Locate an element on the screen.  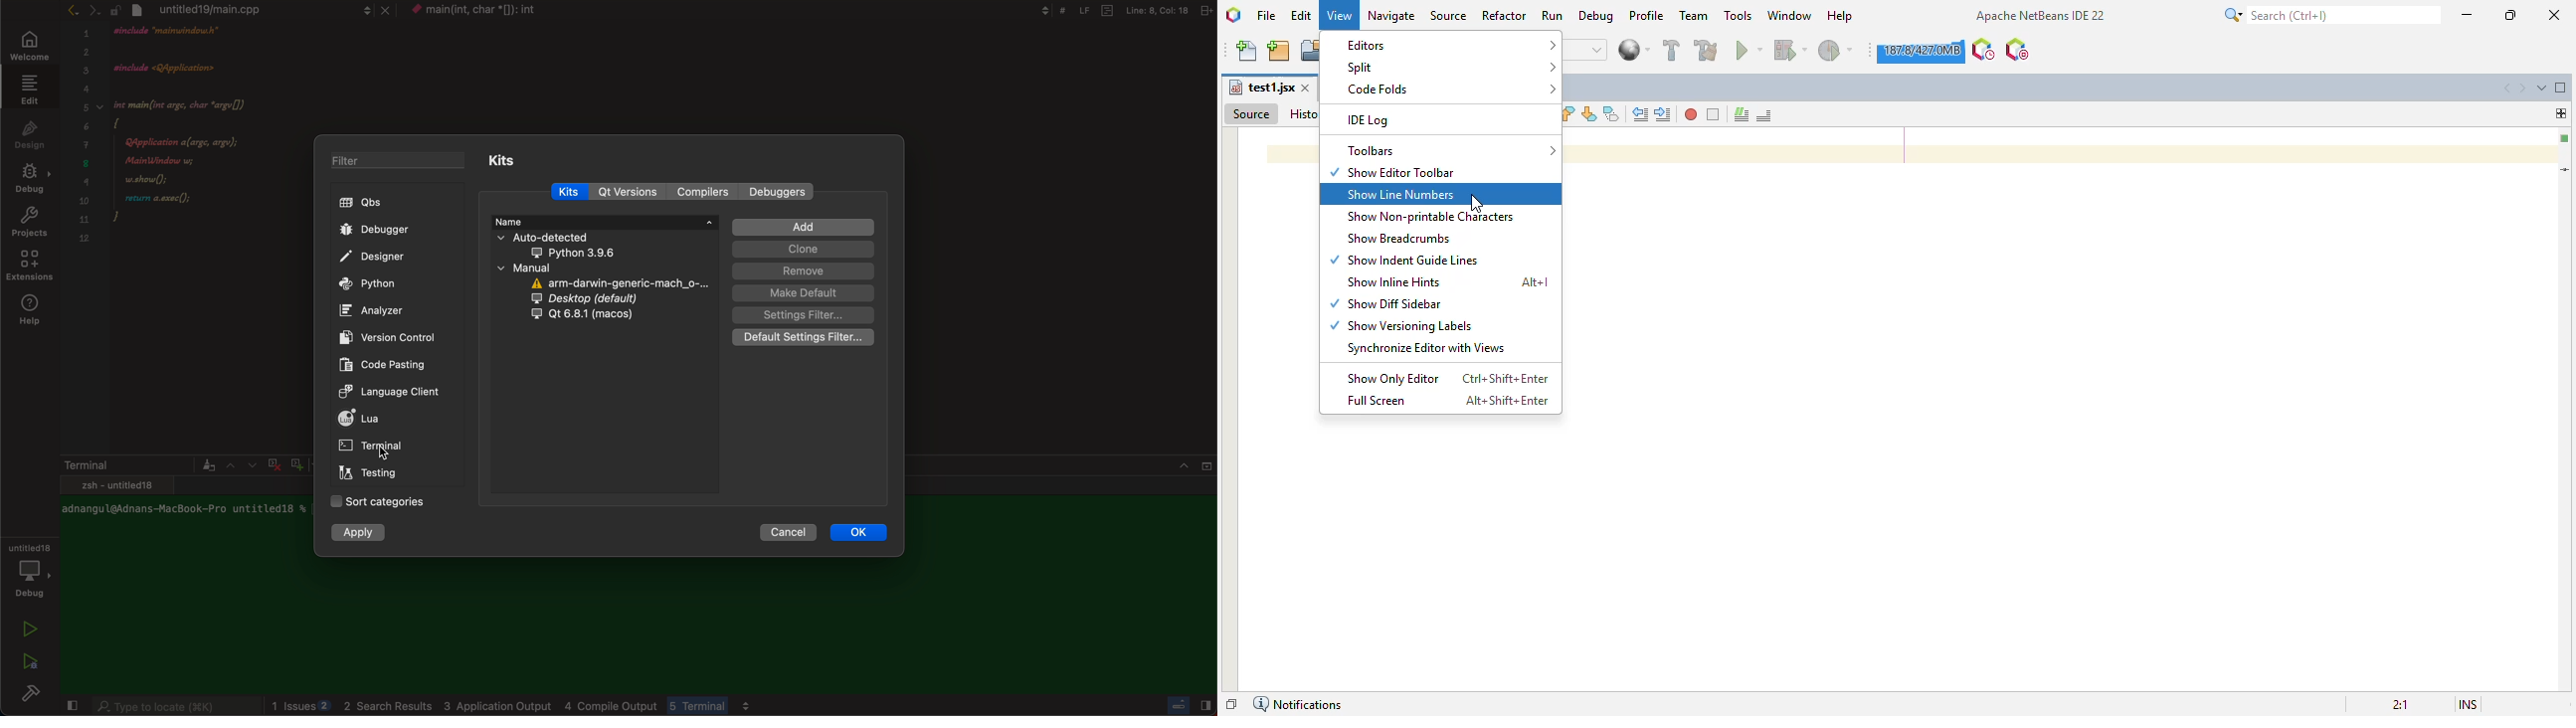
clone is located at coordinates (803, 249).